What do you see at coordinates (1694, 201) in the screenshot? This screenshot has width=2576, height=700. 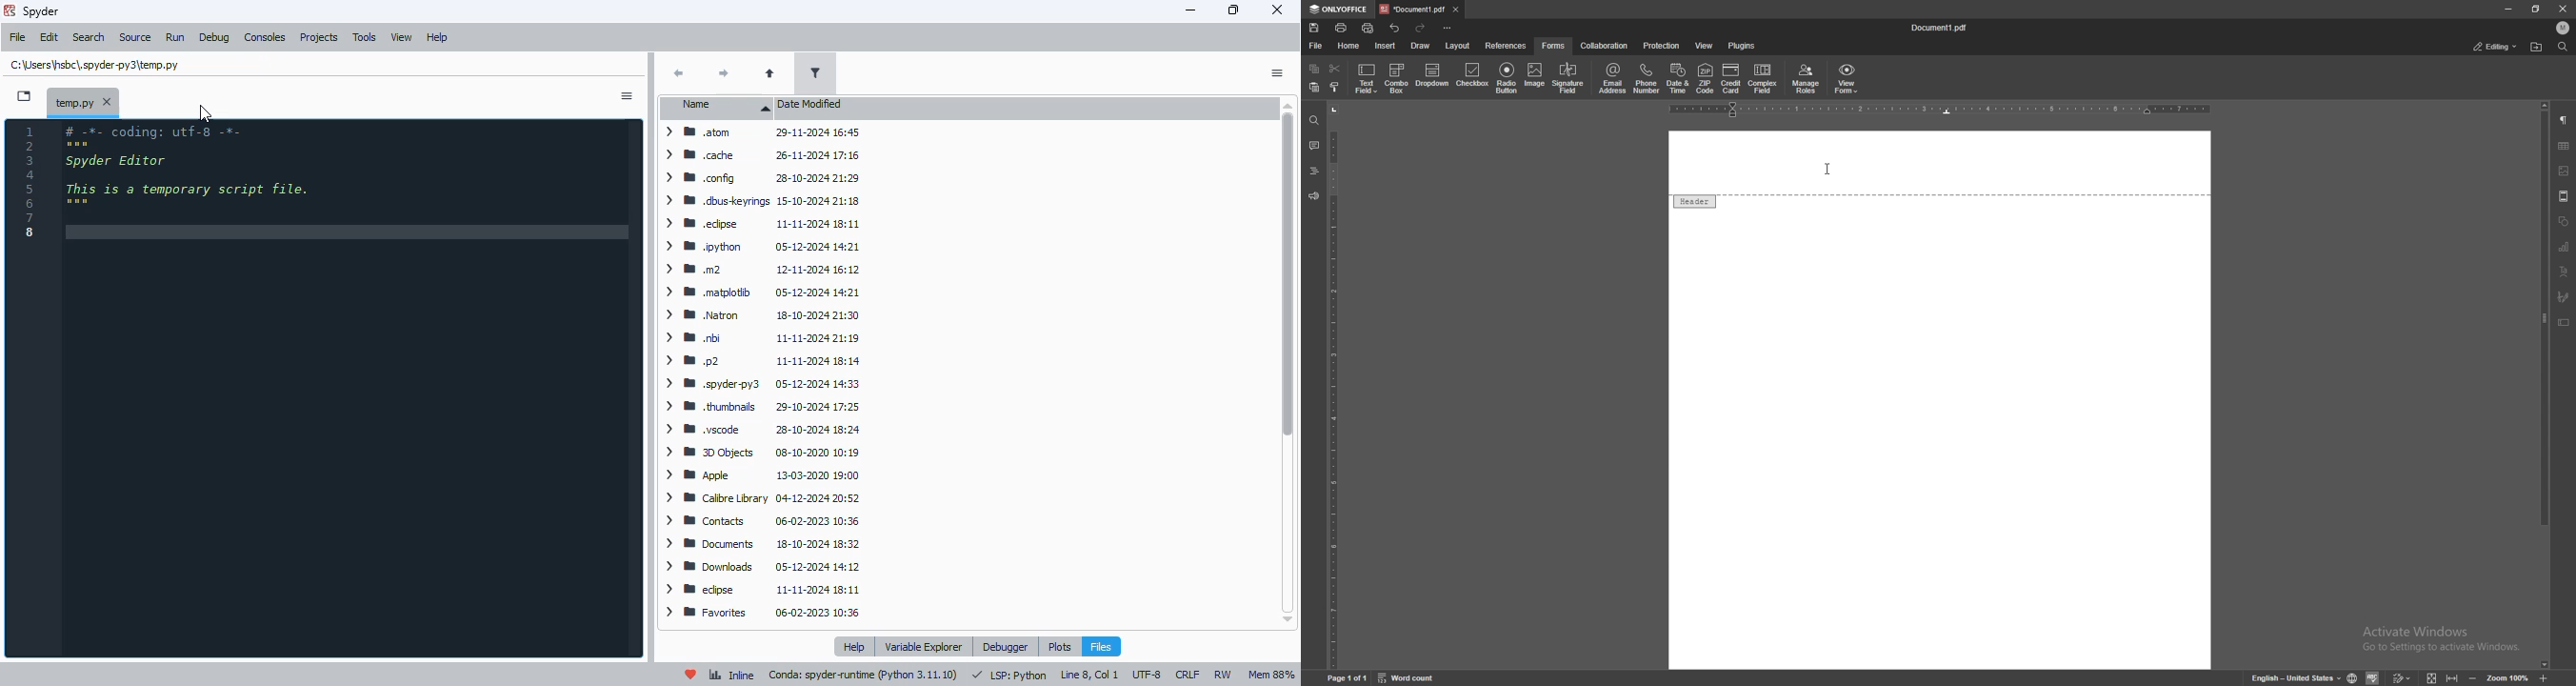 I see `header` at bounding box center [1694, 201].